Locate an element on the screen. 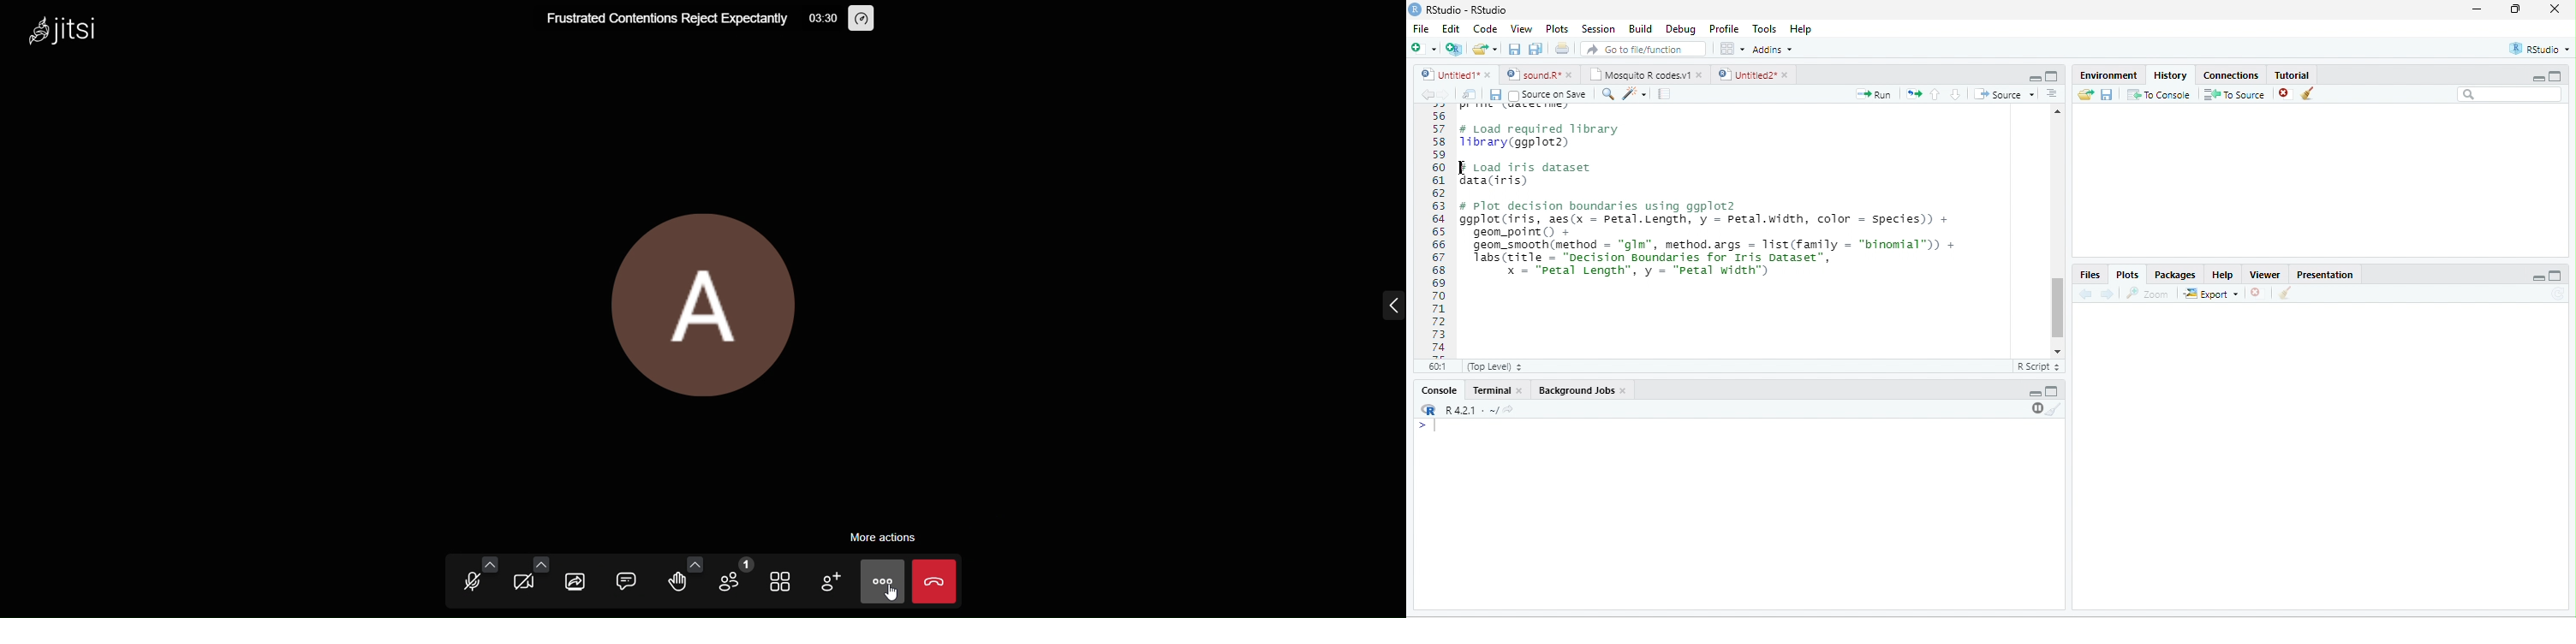  tools is located at coordinates (1633, 95).